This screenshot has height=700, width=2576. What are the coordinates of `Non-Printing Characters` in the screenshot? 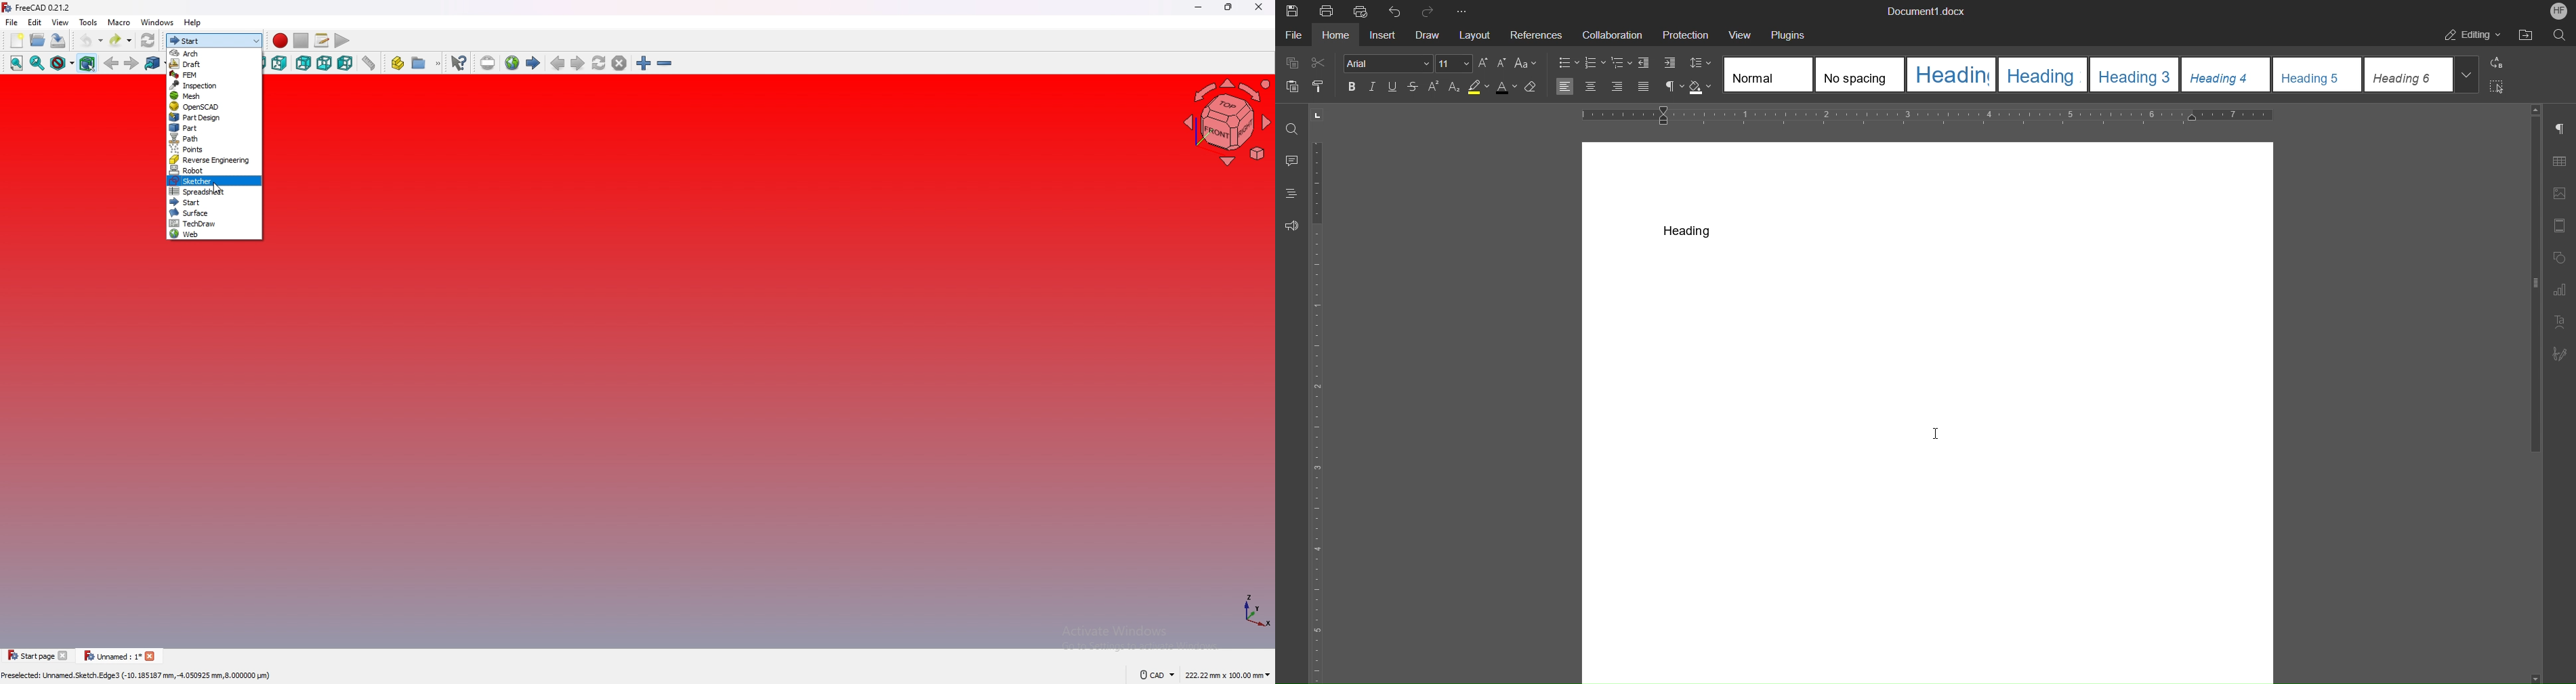 It's located at (2562, 131).